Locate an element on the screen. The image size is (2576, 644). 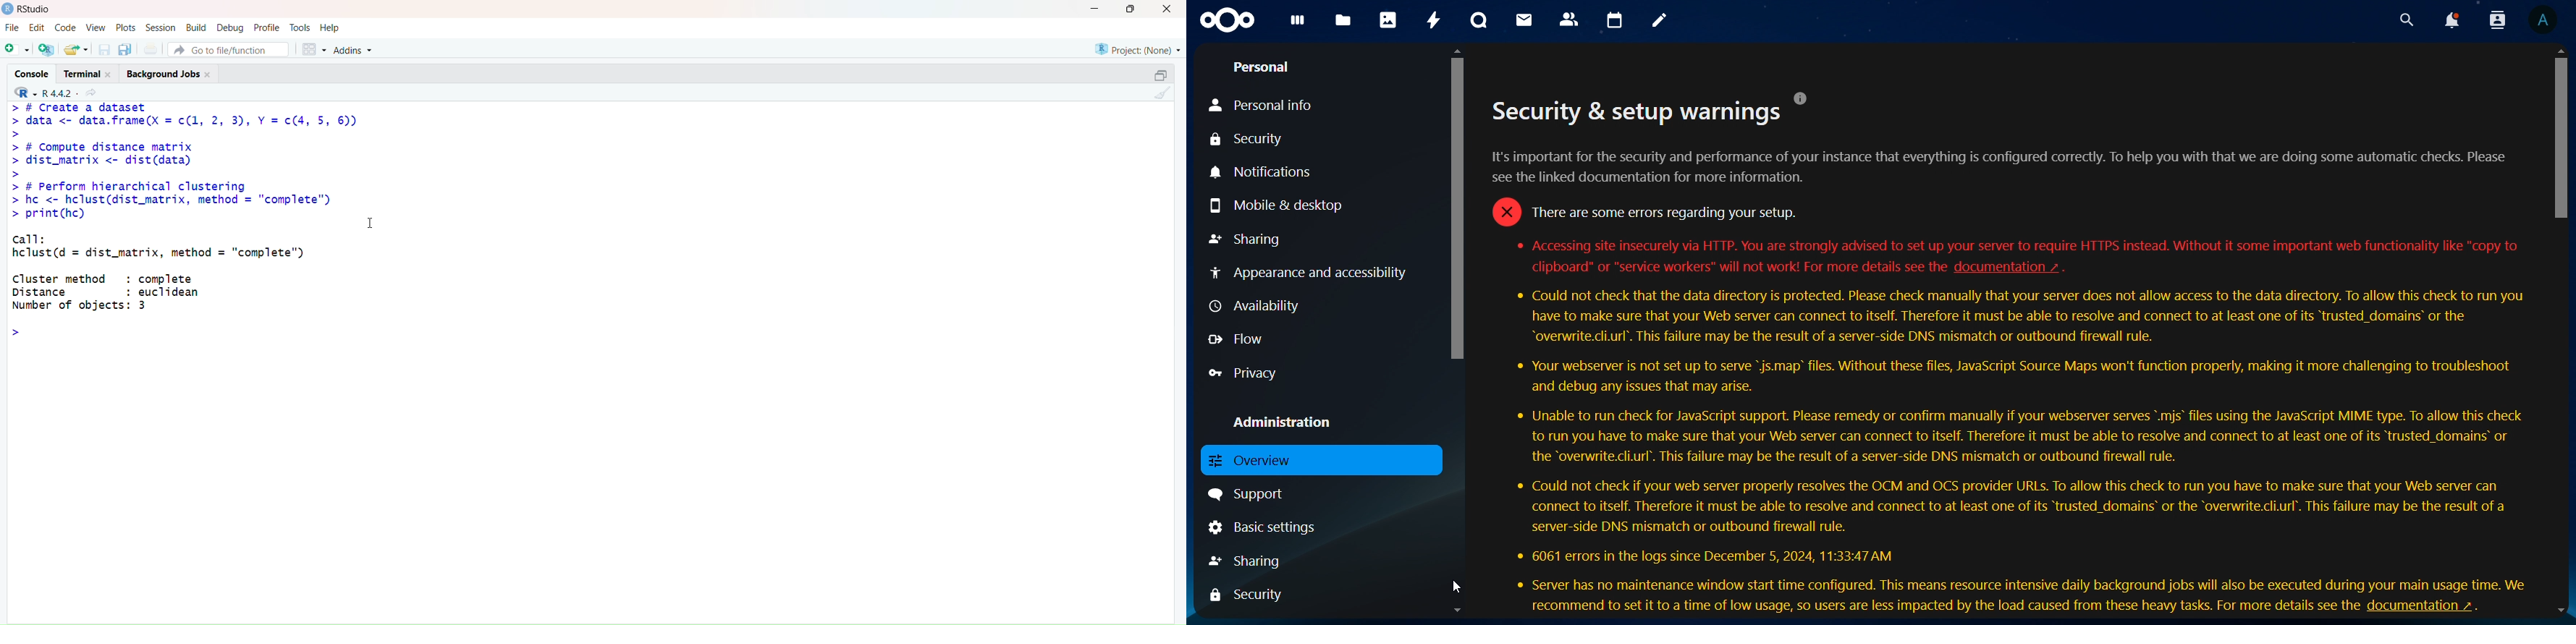
Build is located at coordinates (196, 28).